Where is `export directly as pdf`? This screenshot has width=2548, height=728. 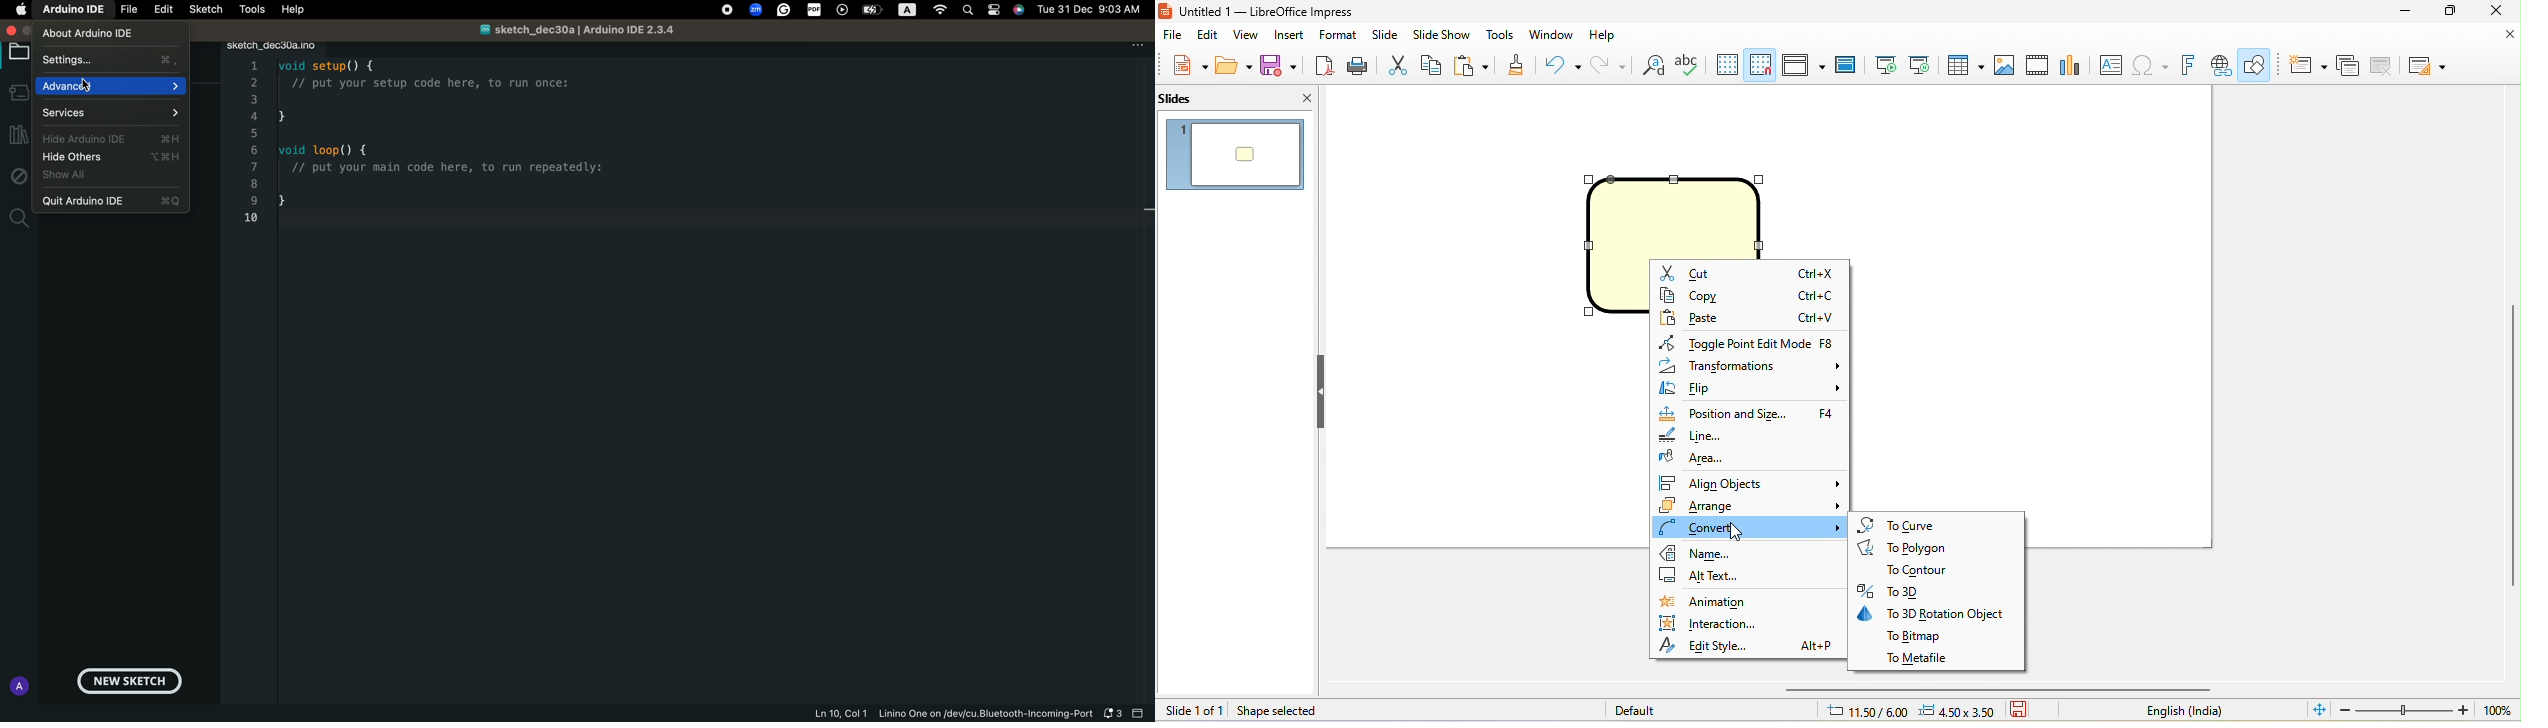
export directly as pdf is located at coordinates (1325, 64).